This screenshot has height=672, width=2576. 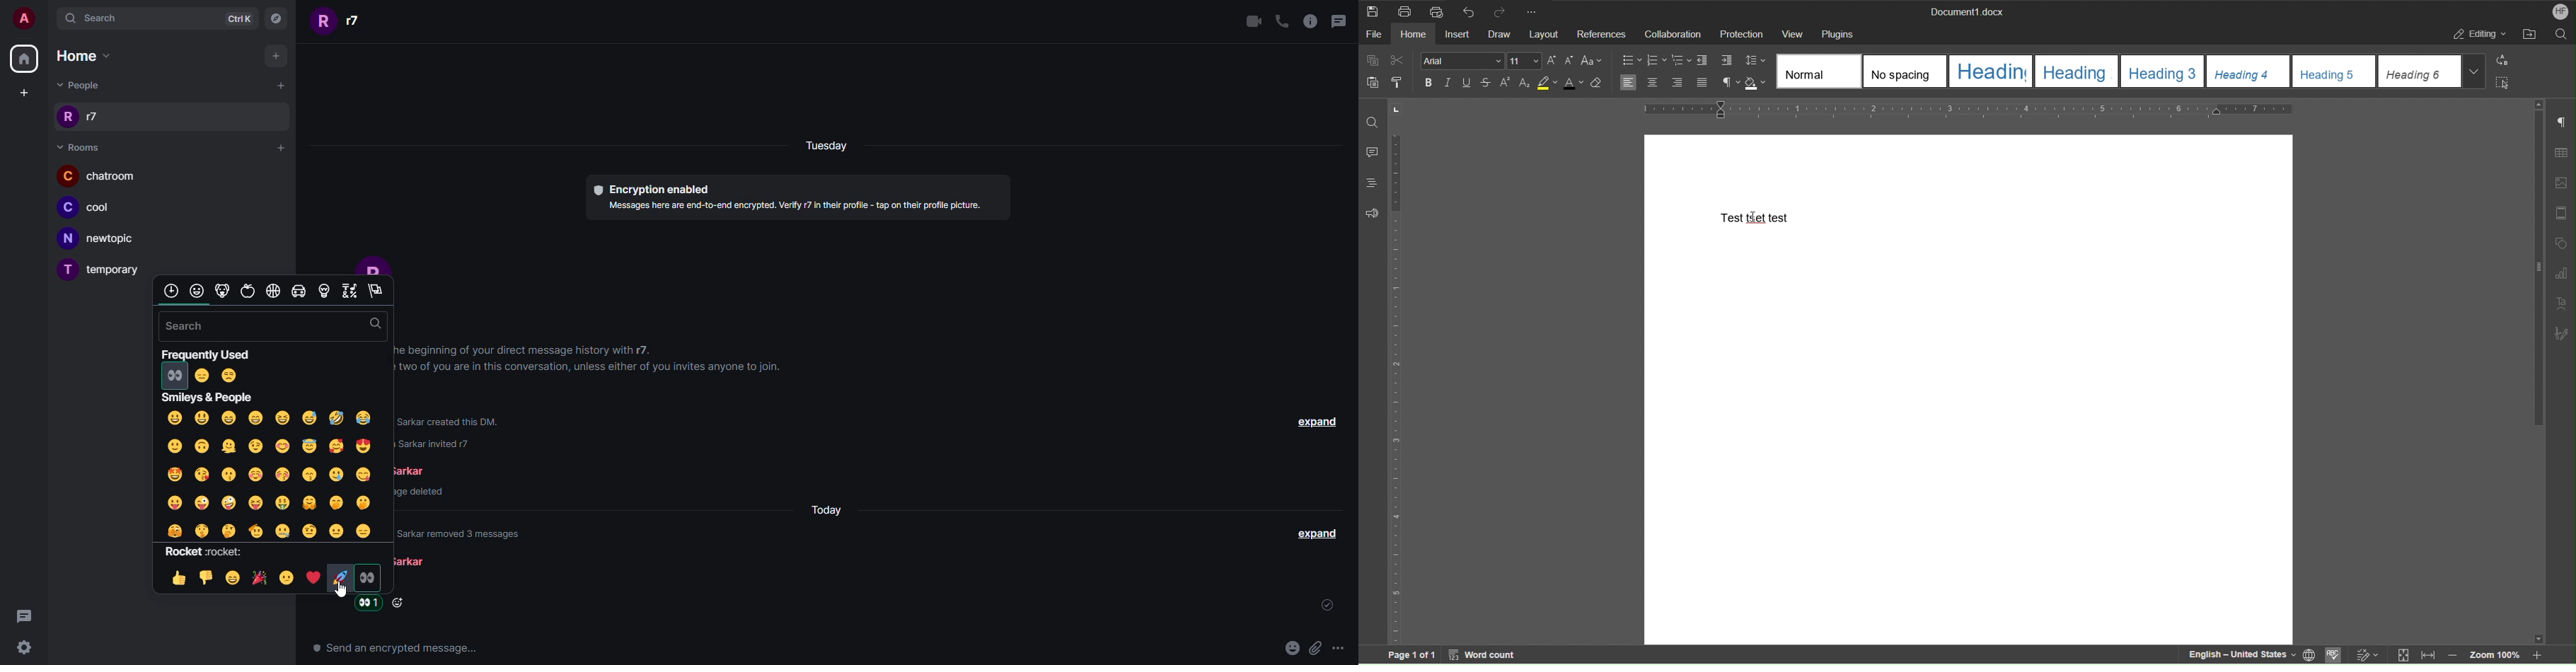 What do you see at coordinates (1342, 20) in the screenshot?
I see `threads` at bounding box center [1342, 20].